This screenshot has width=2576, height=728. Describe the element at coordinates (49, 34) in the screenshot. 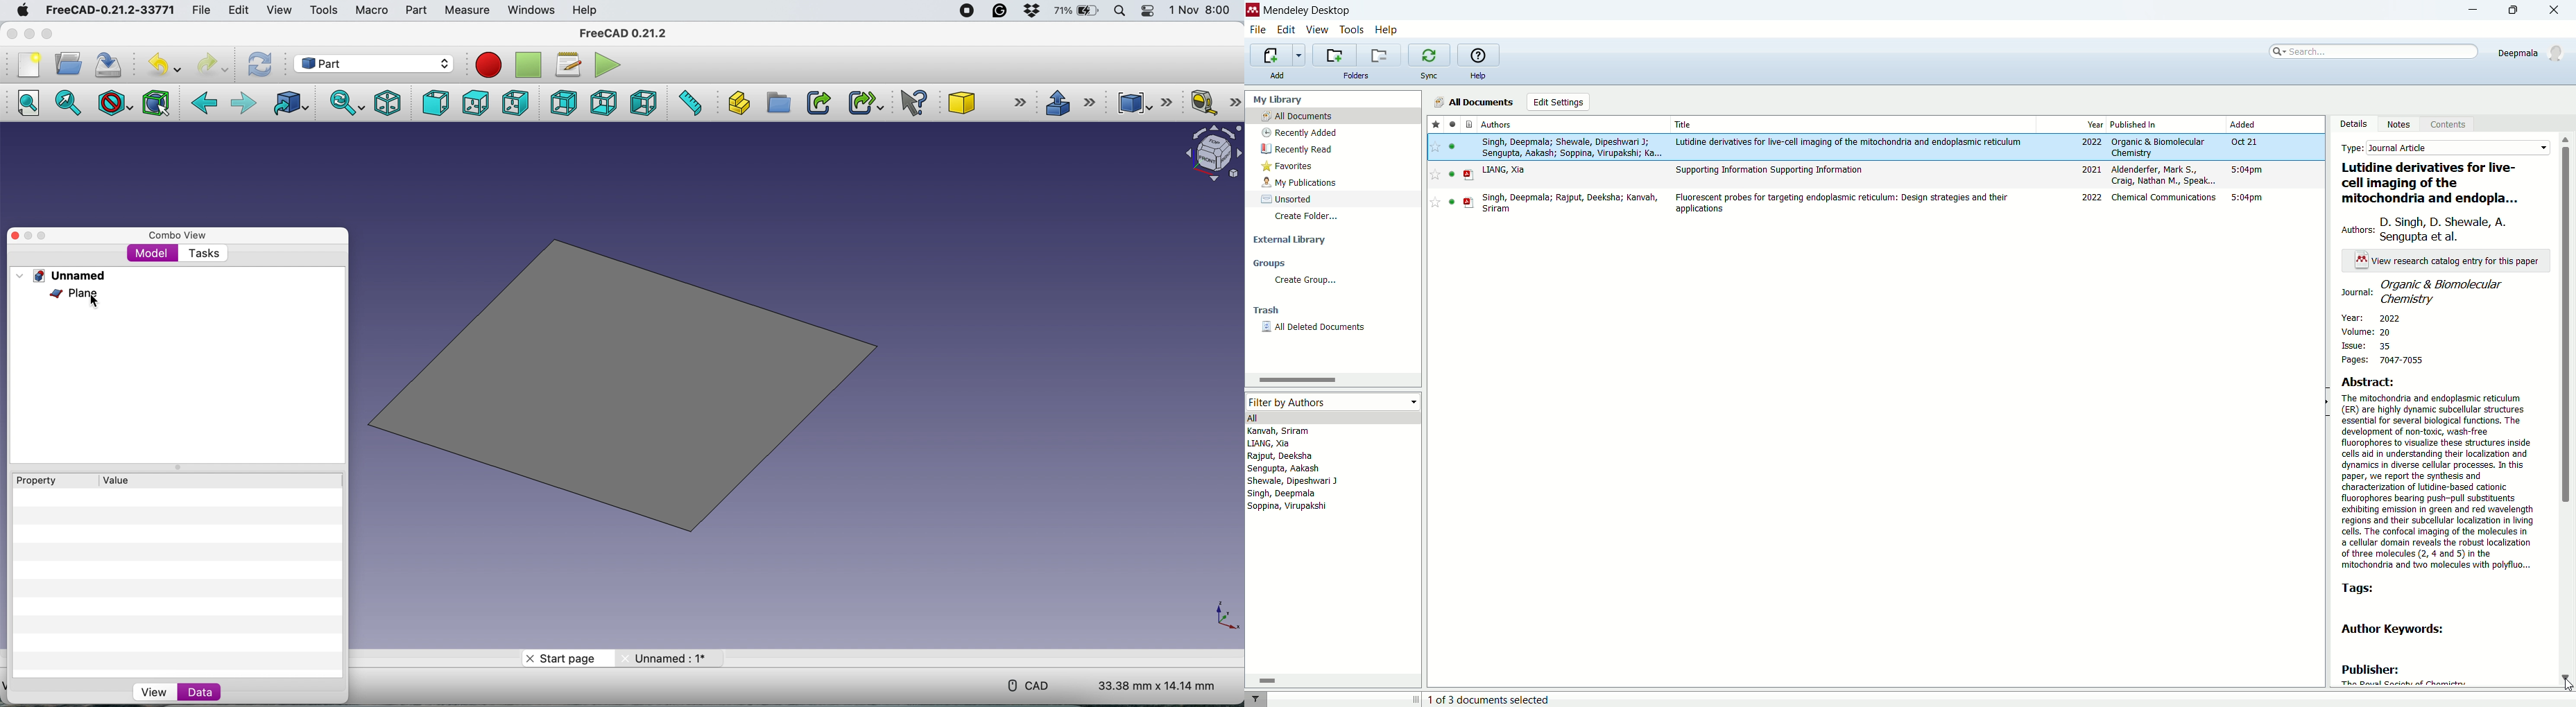

I see `maximise` at that location.